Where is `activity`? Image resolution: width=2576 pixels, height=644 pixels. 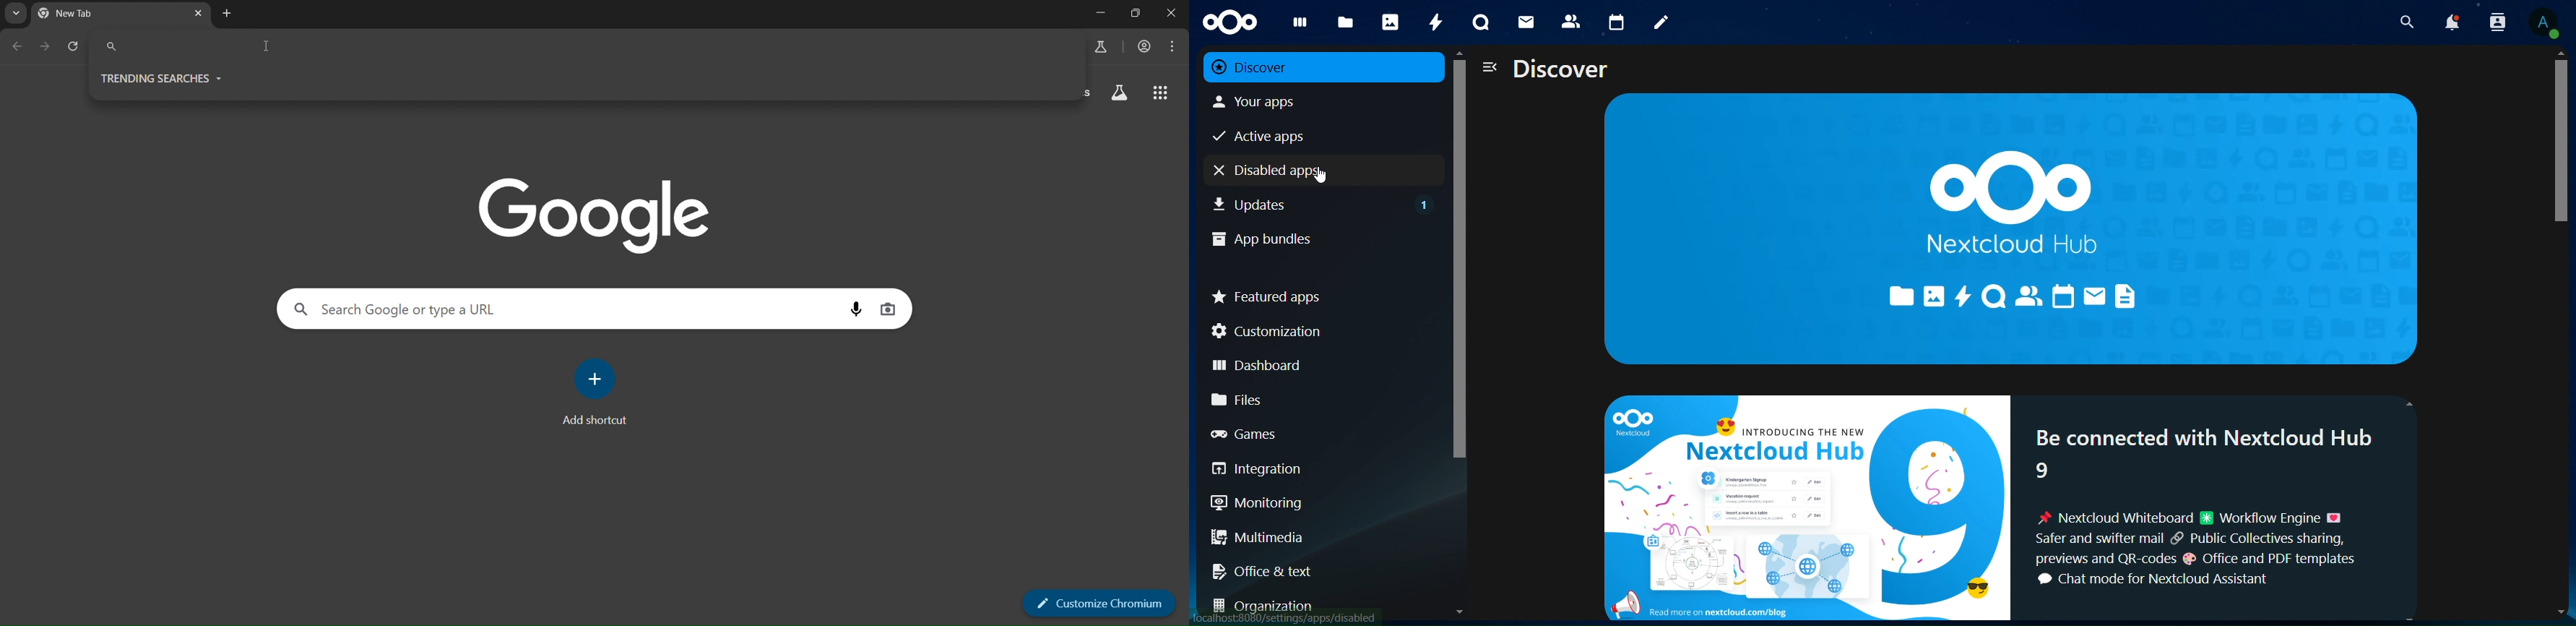 activity is located at coordinates (1435, 22).